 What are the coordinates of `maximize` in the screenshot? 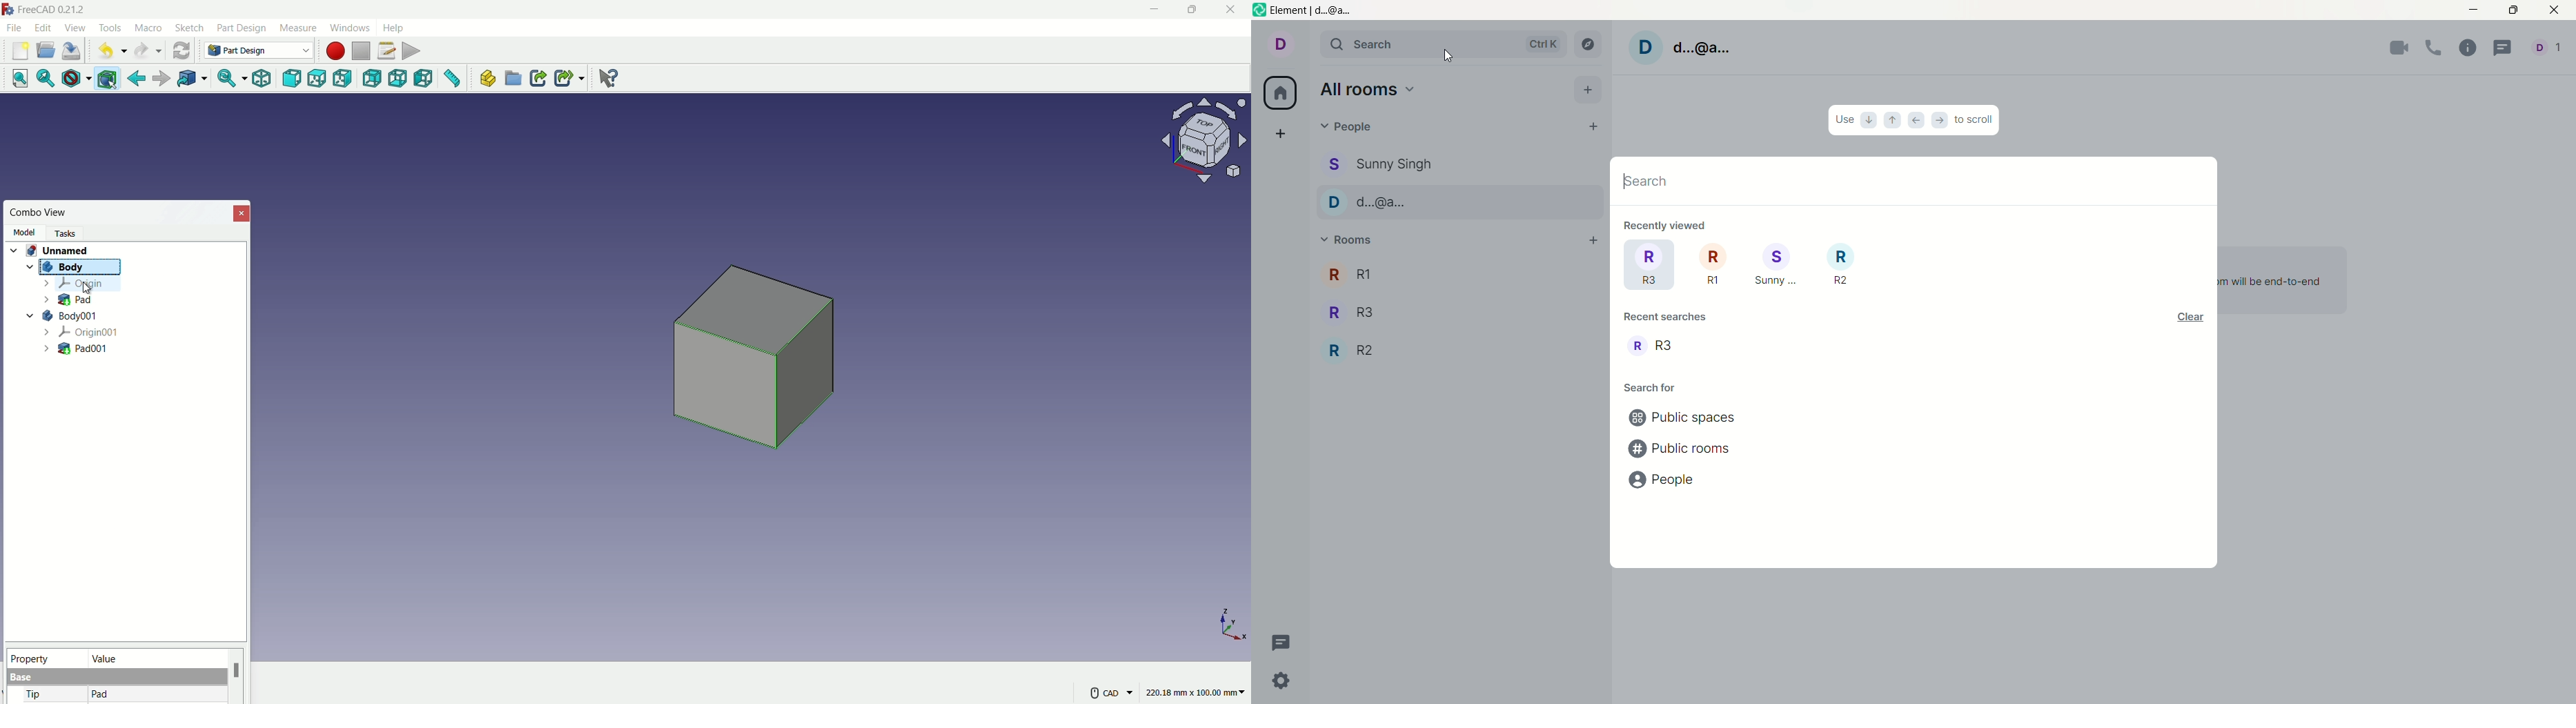 It's located at (2513, 12).